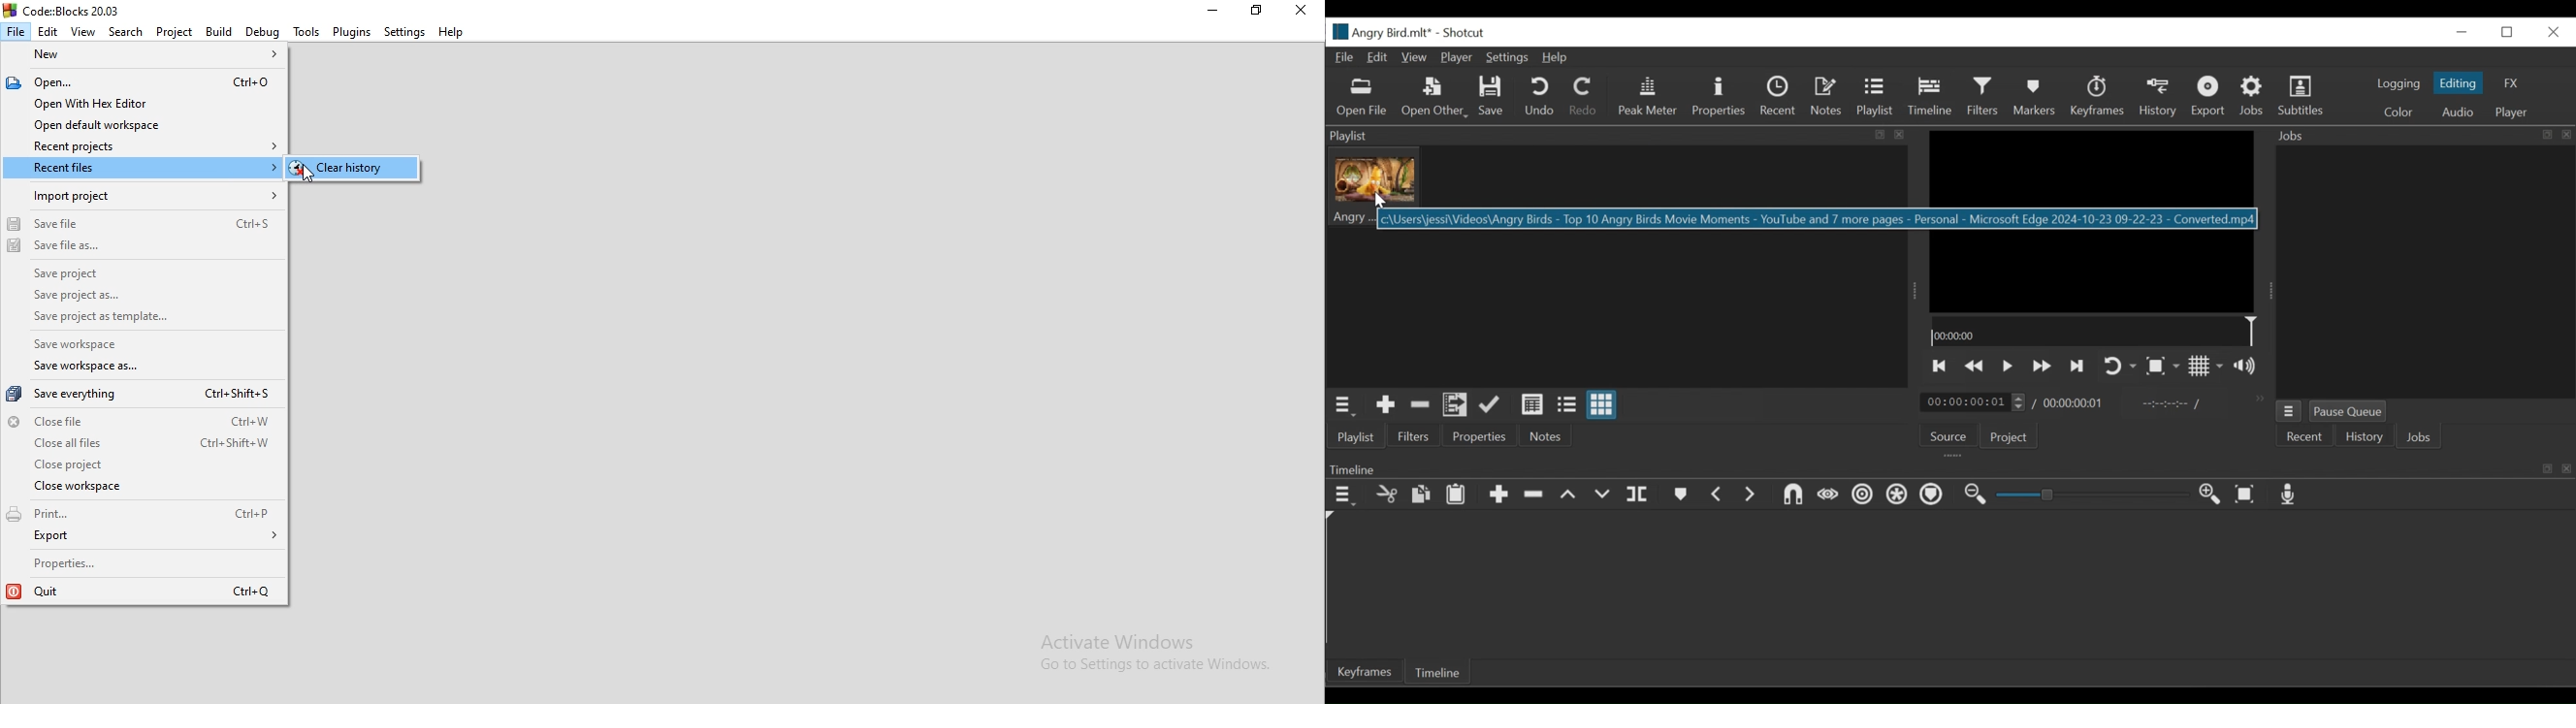 The height and width of the screenshot is (728, 2576). I want to click on Activate Windows, so click(1130, 639).